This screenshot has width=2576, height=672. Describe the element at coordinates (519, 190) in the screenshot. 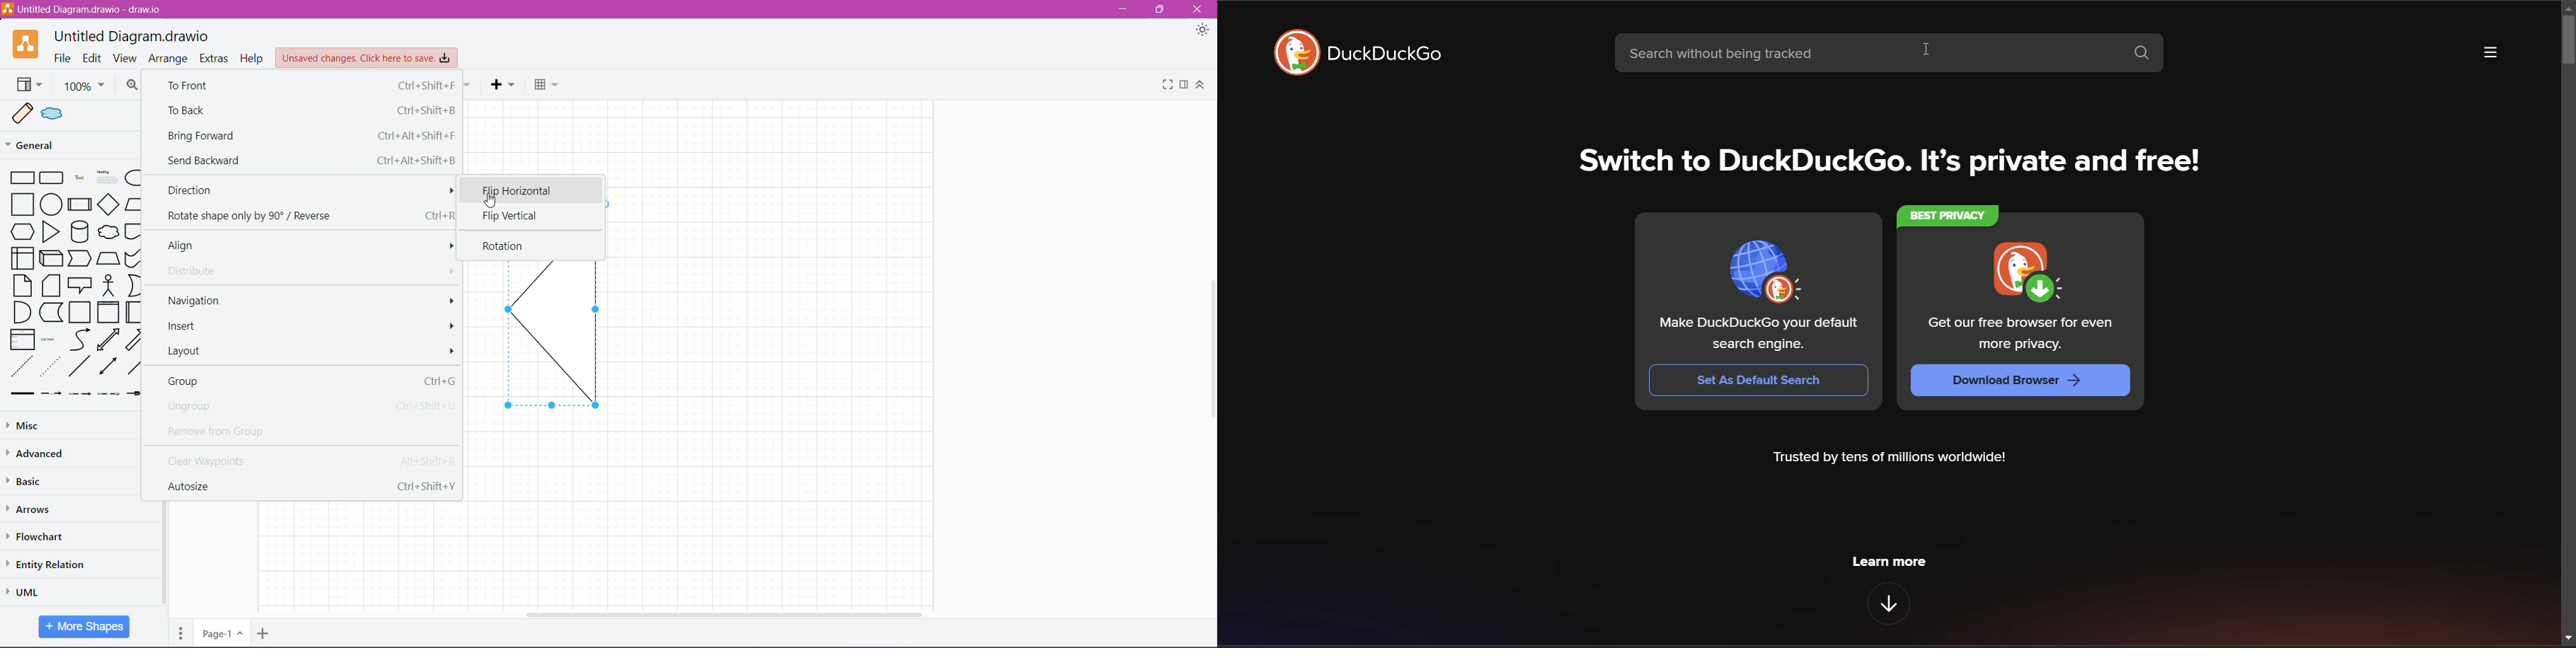

I see `Flip Horizontal` at that location.